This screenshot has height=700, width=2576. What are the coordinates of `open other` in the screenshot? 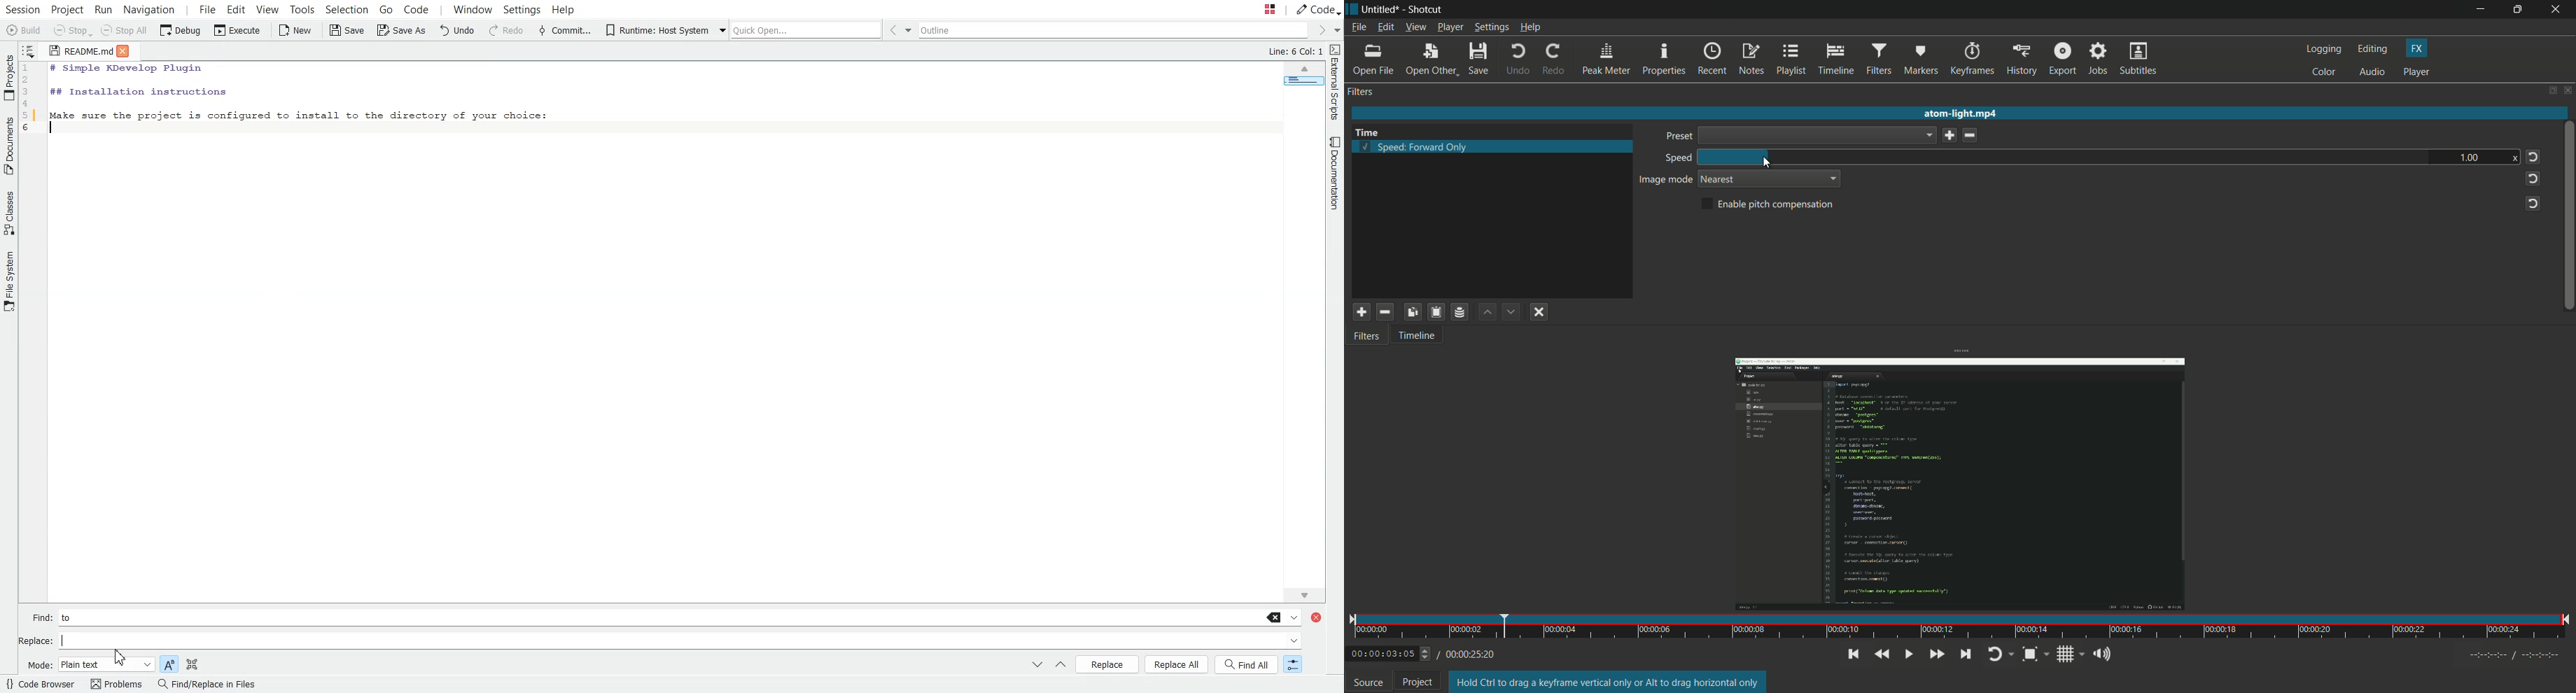 It's located at (1430, 60).